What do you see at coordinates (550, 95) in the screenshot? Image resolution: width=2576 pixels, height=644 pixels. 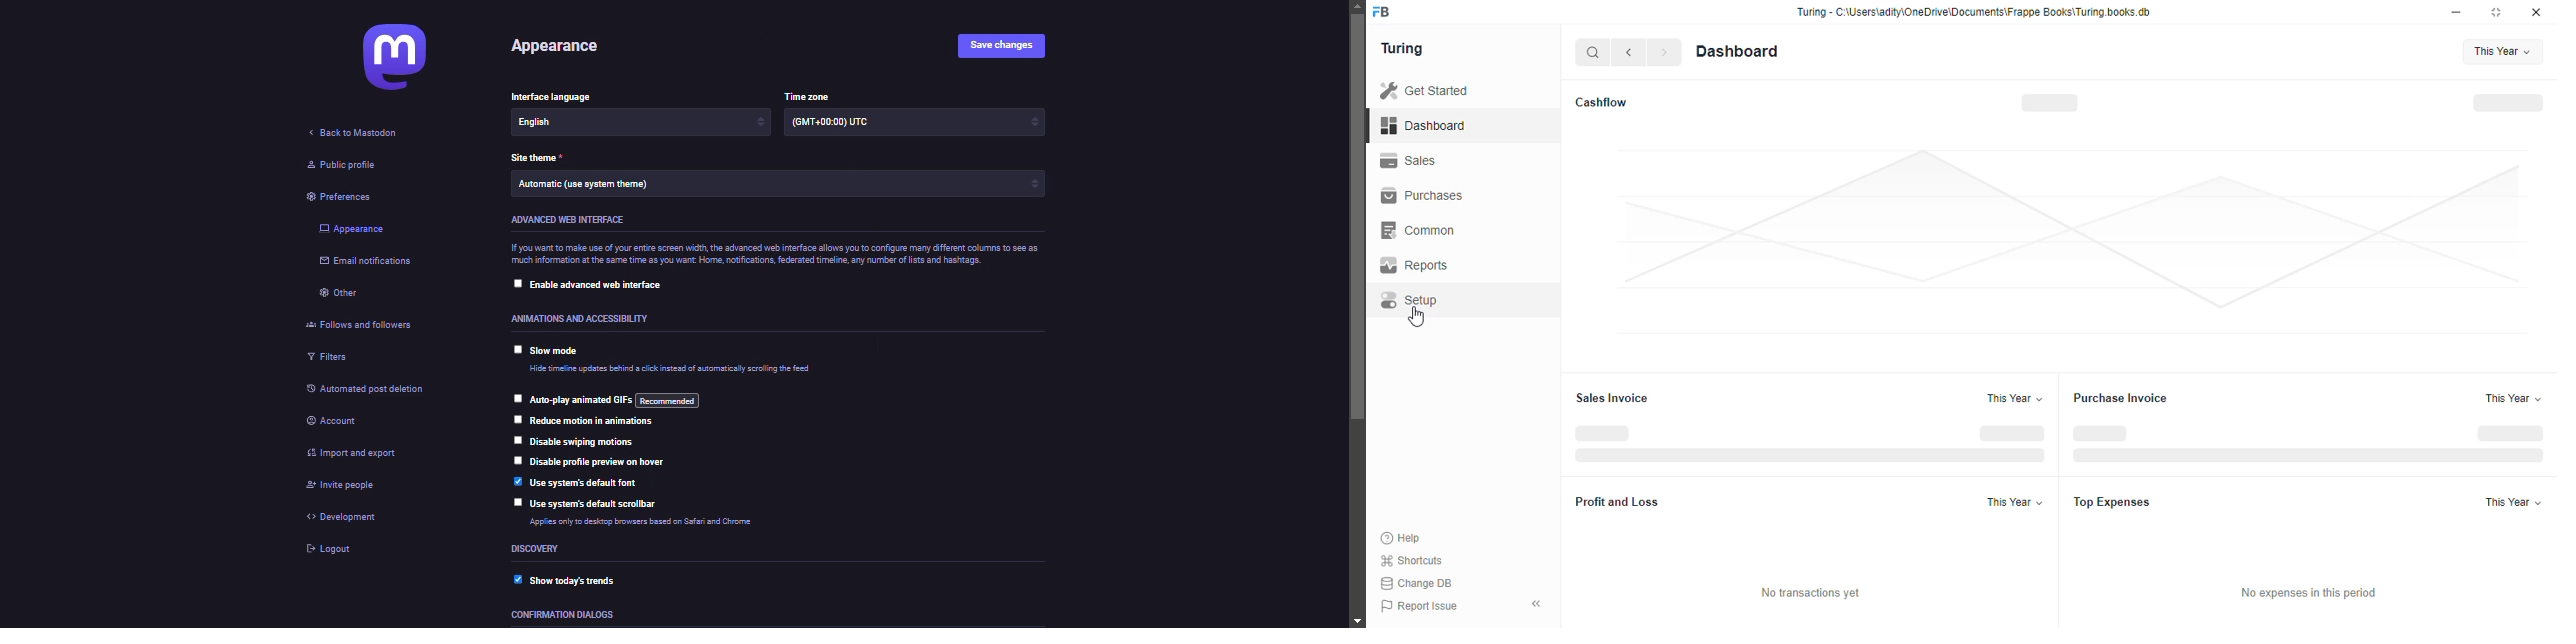 I see `language` at bounding box center [550, 95].